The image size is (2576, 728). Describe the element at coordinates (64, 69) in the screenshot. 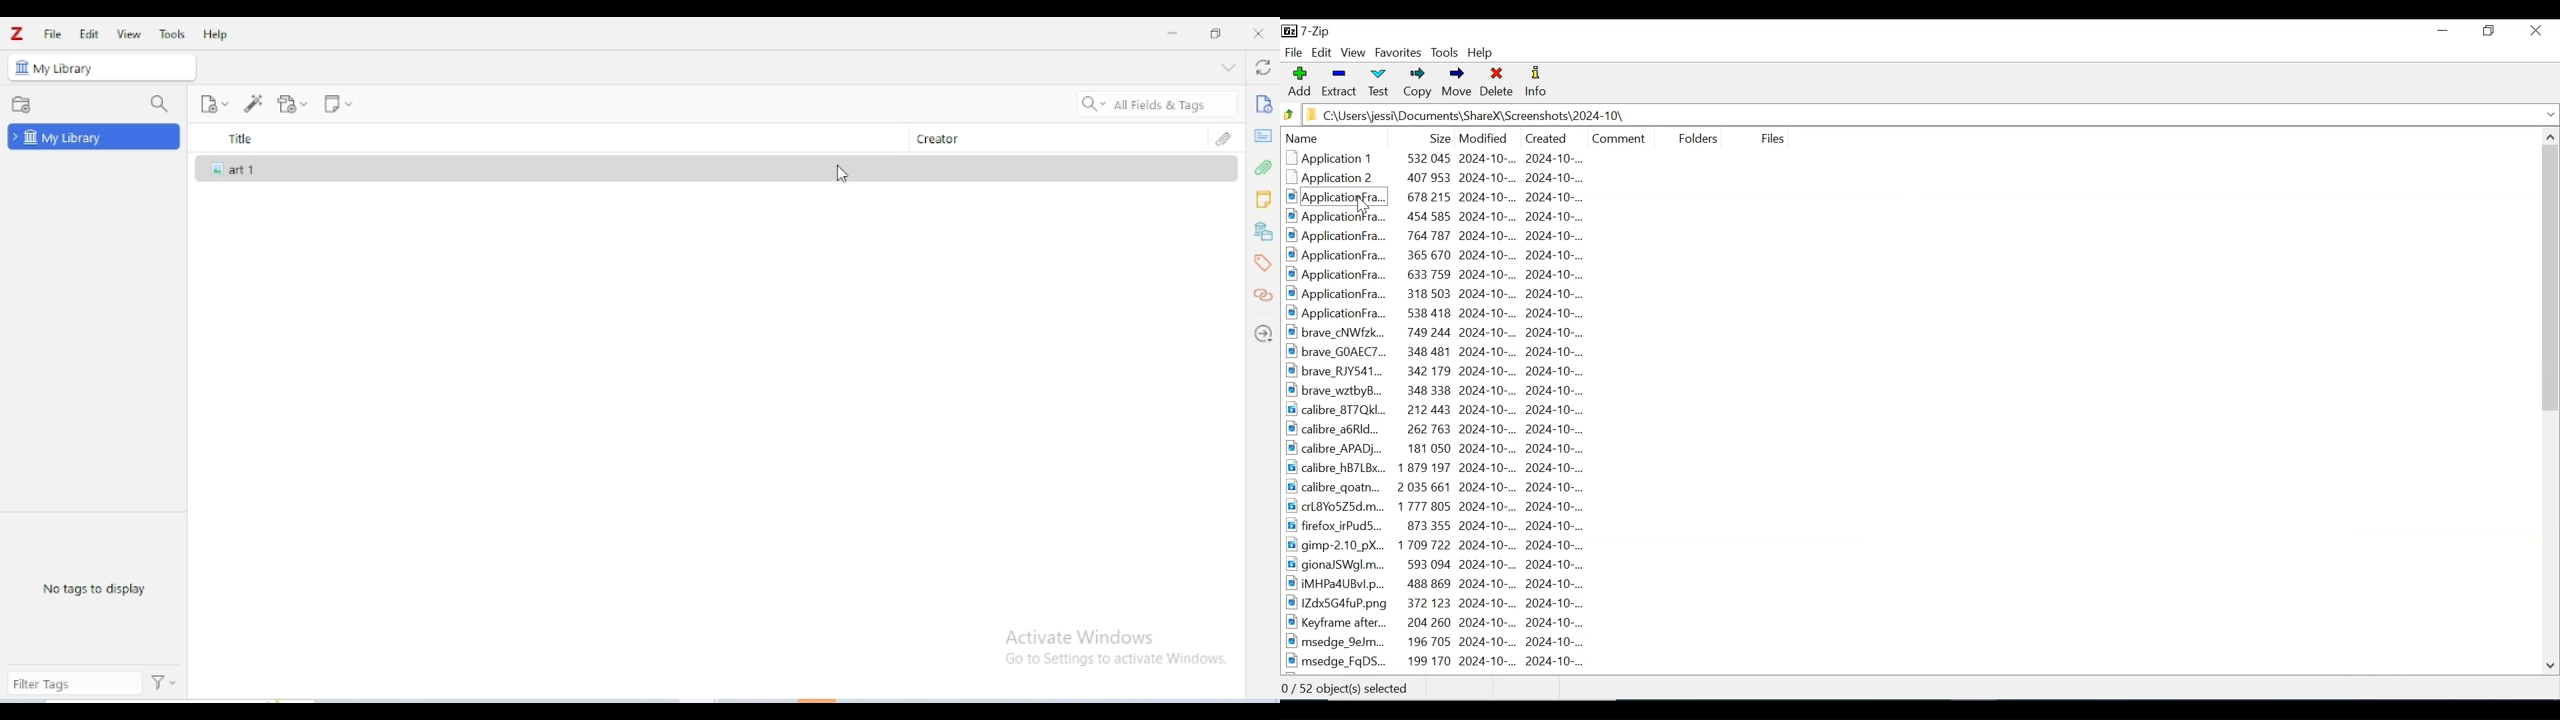

I see `my library` at that location.